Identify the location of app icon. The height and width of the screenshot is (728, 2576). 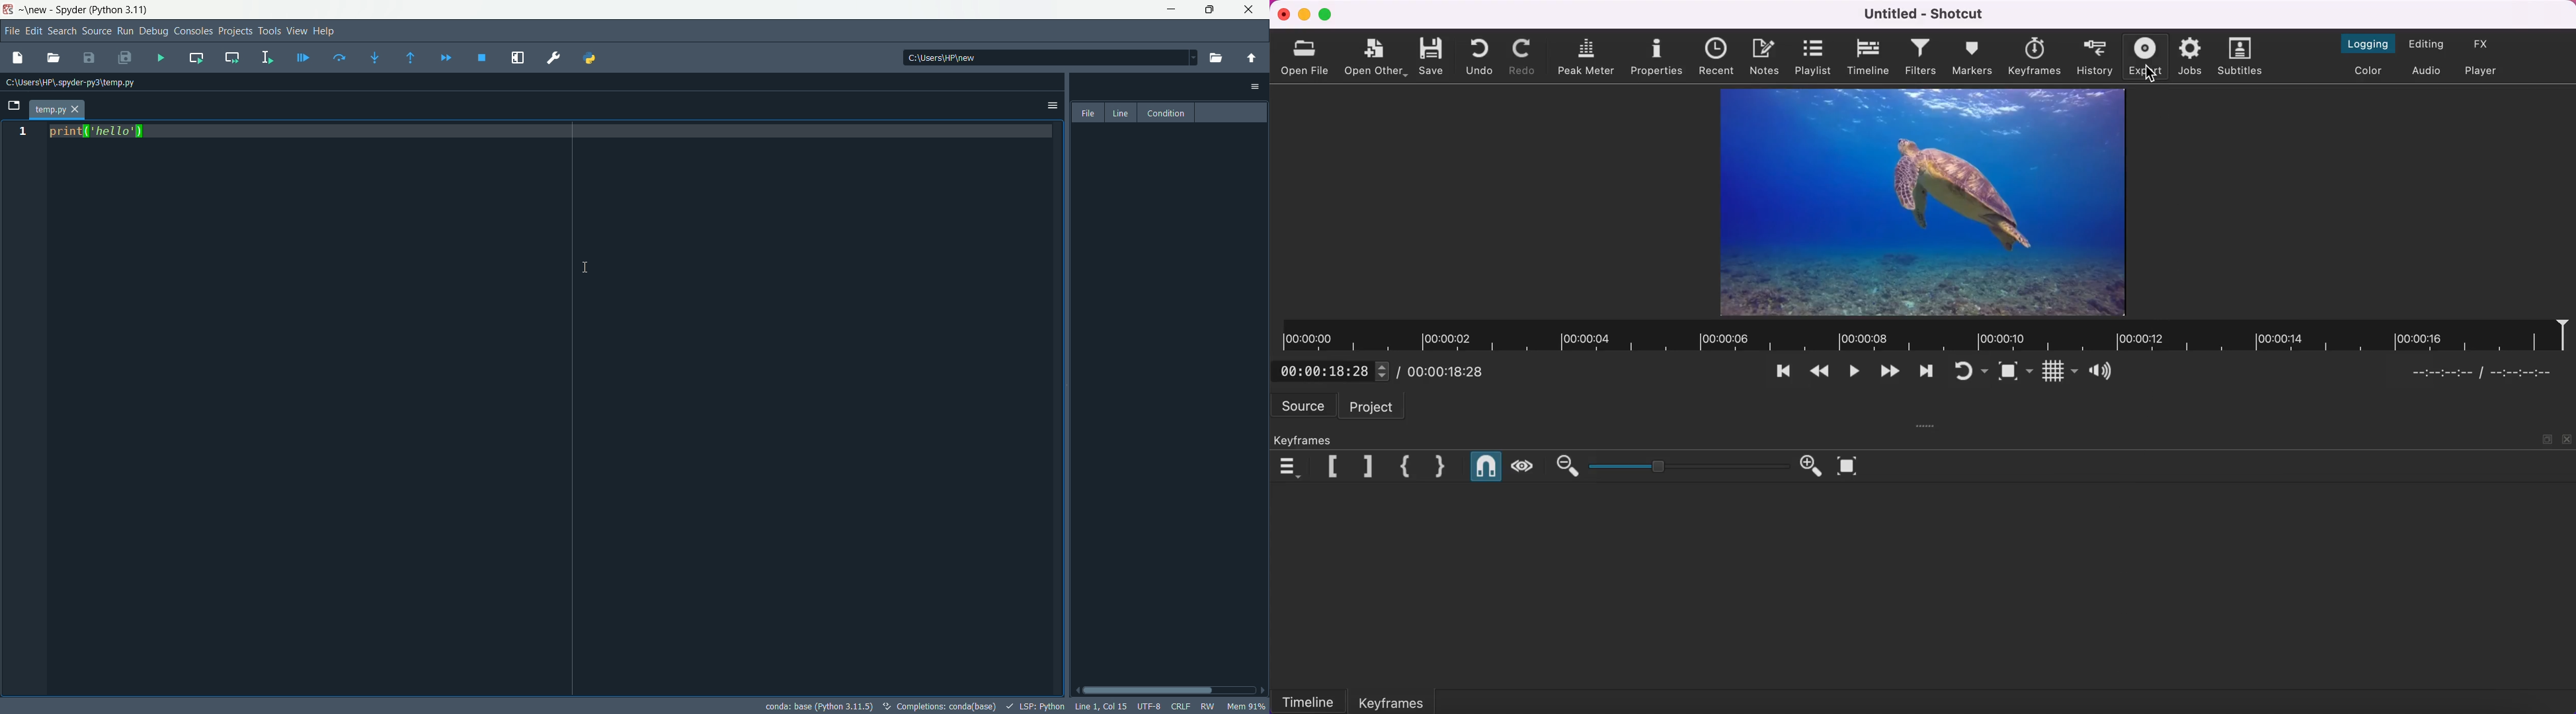
(8, 10).